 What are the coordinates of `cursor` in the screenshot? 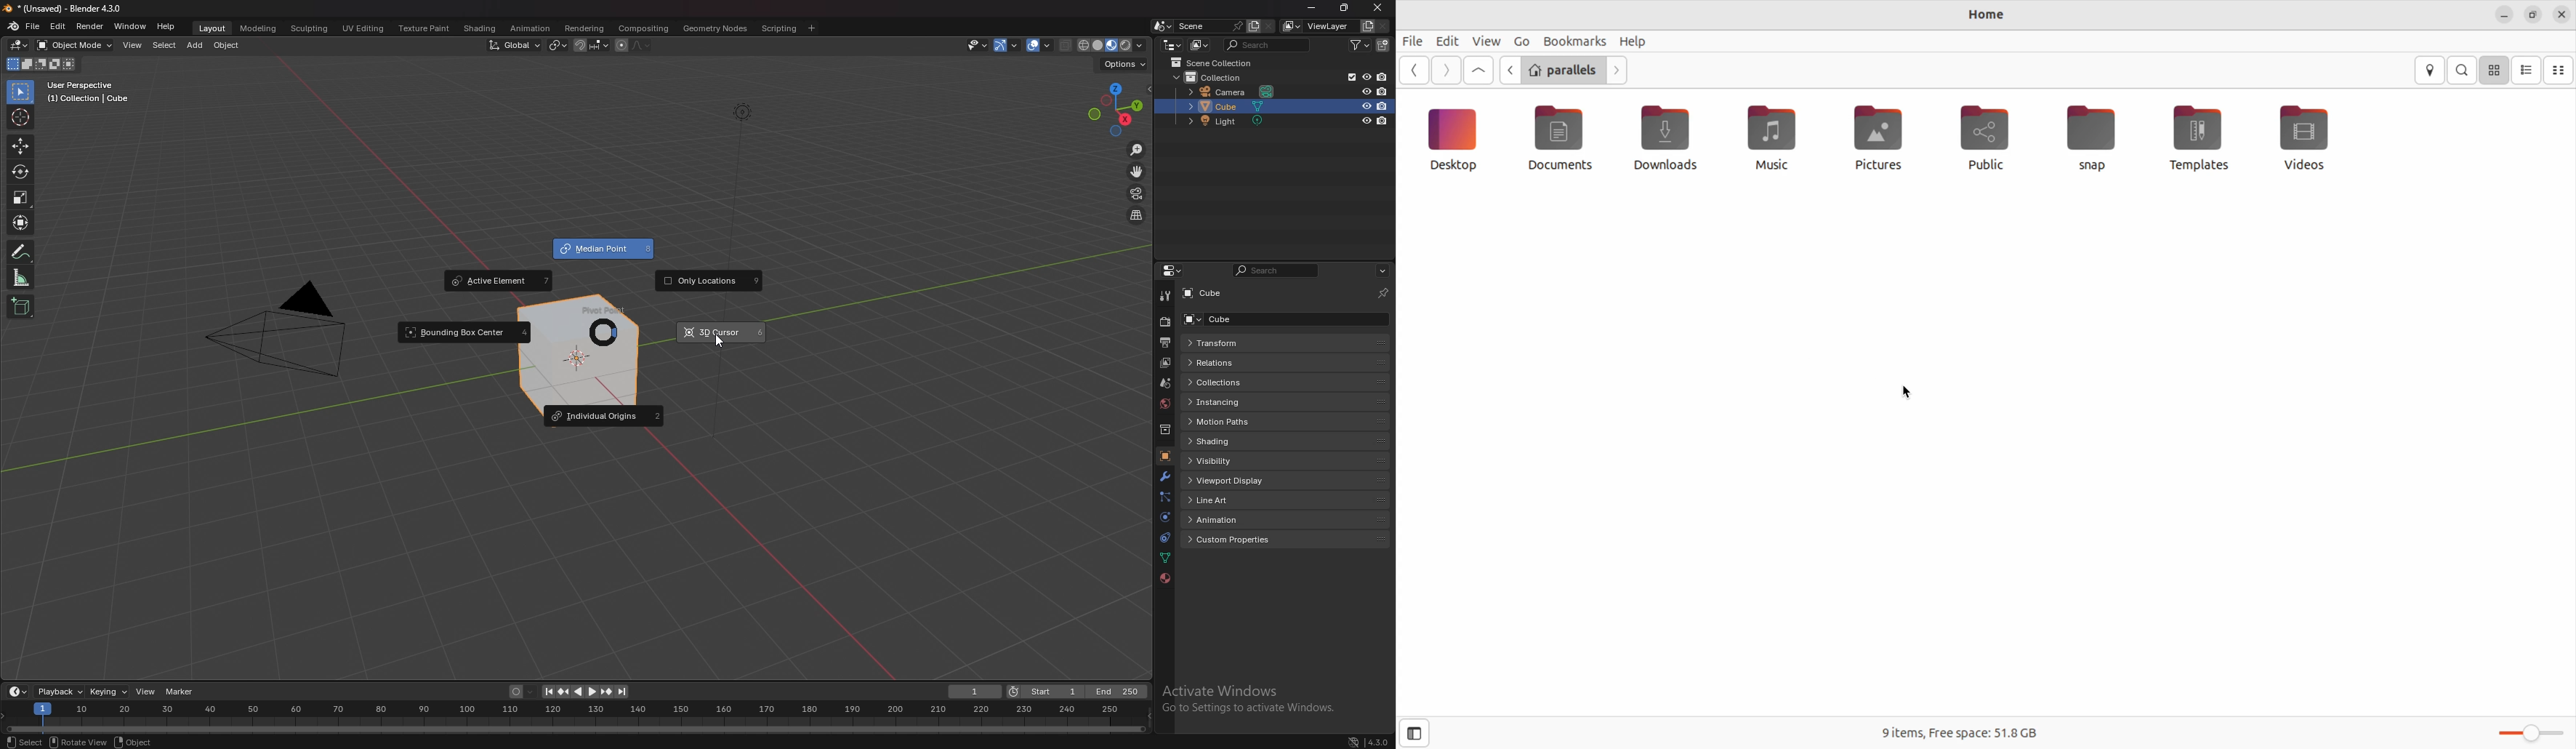 It's located at (716, 343).